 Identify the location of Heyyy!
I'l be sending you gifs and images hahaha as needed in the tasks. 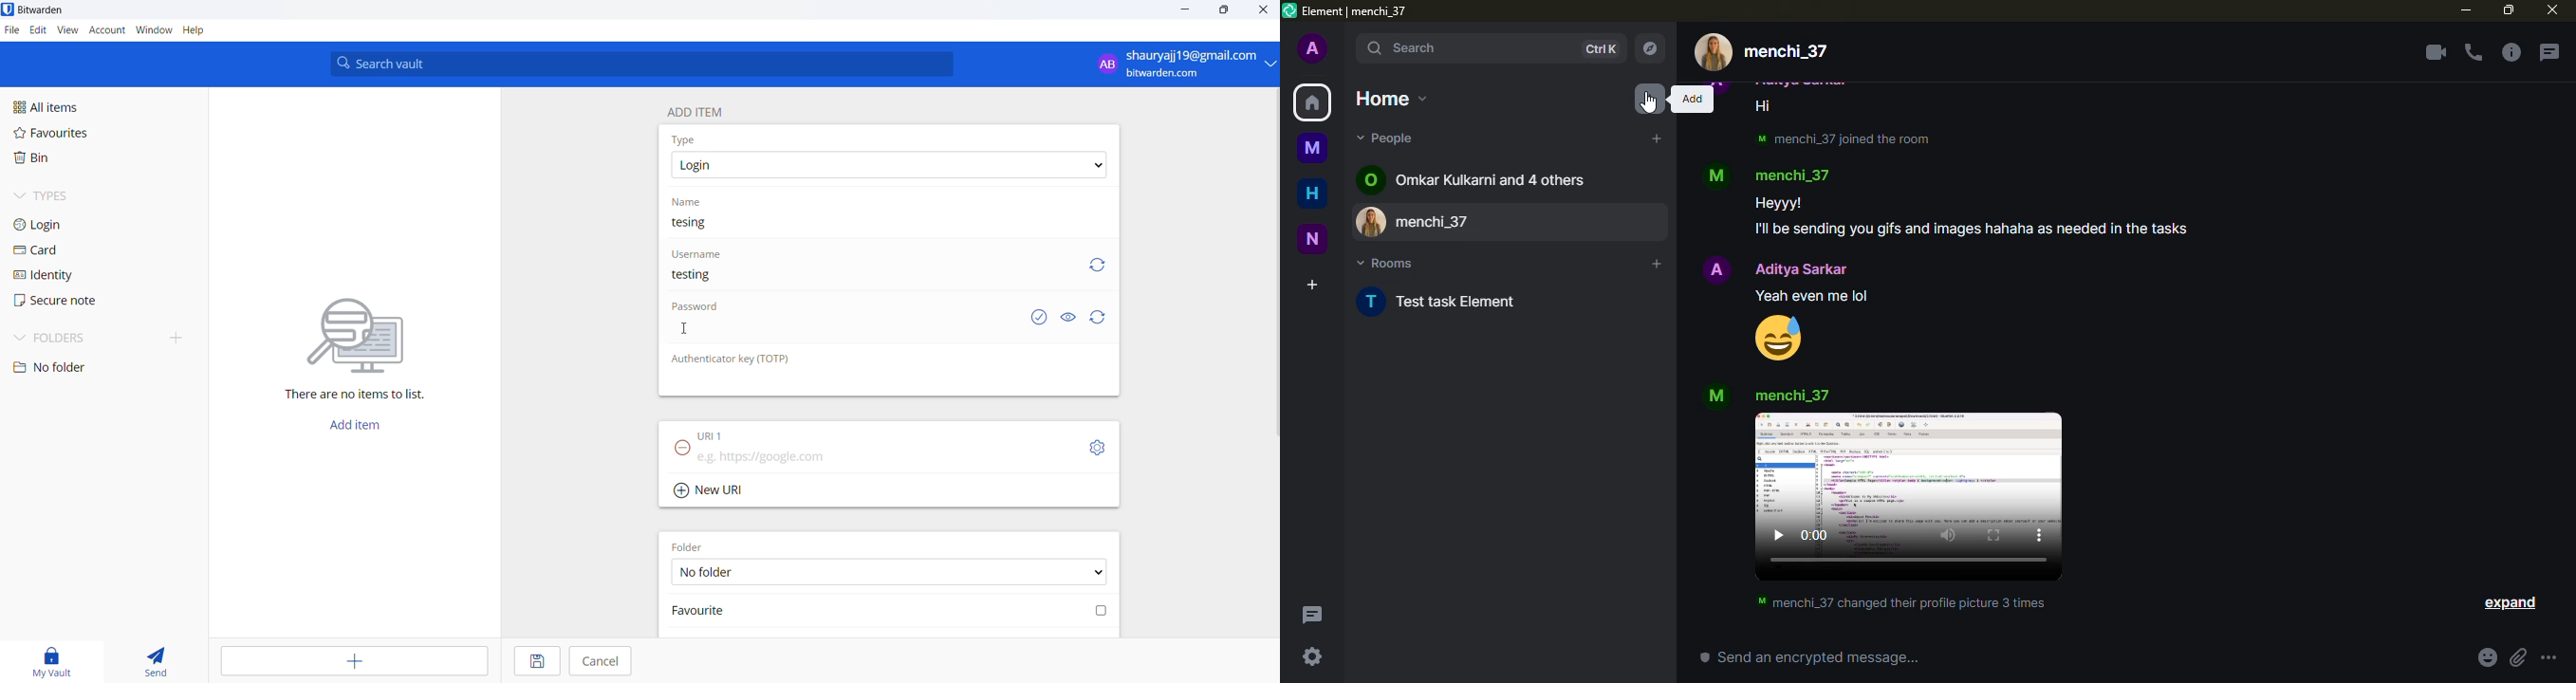
(1971, 217).